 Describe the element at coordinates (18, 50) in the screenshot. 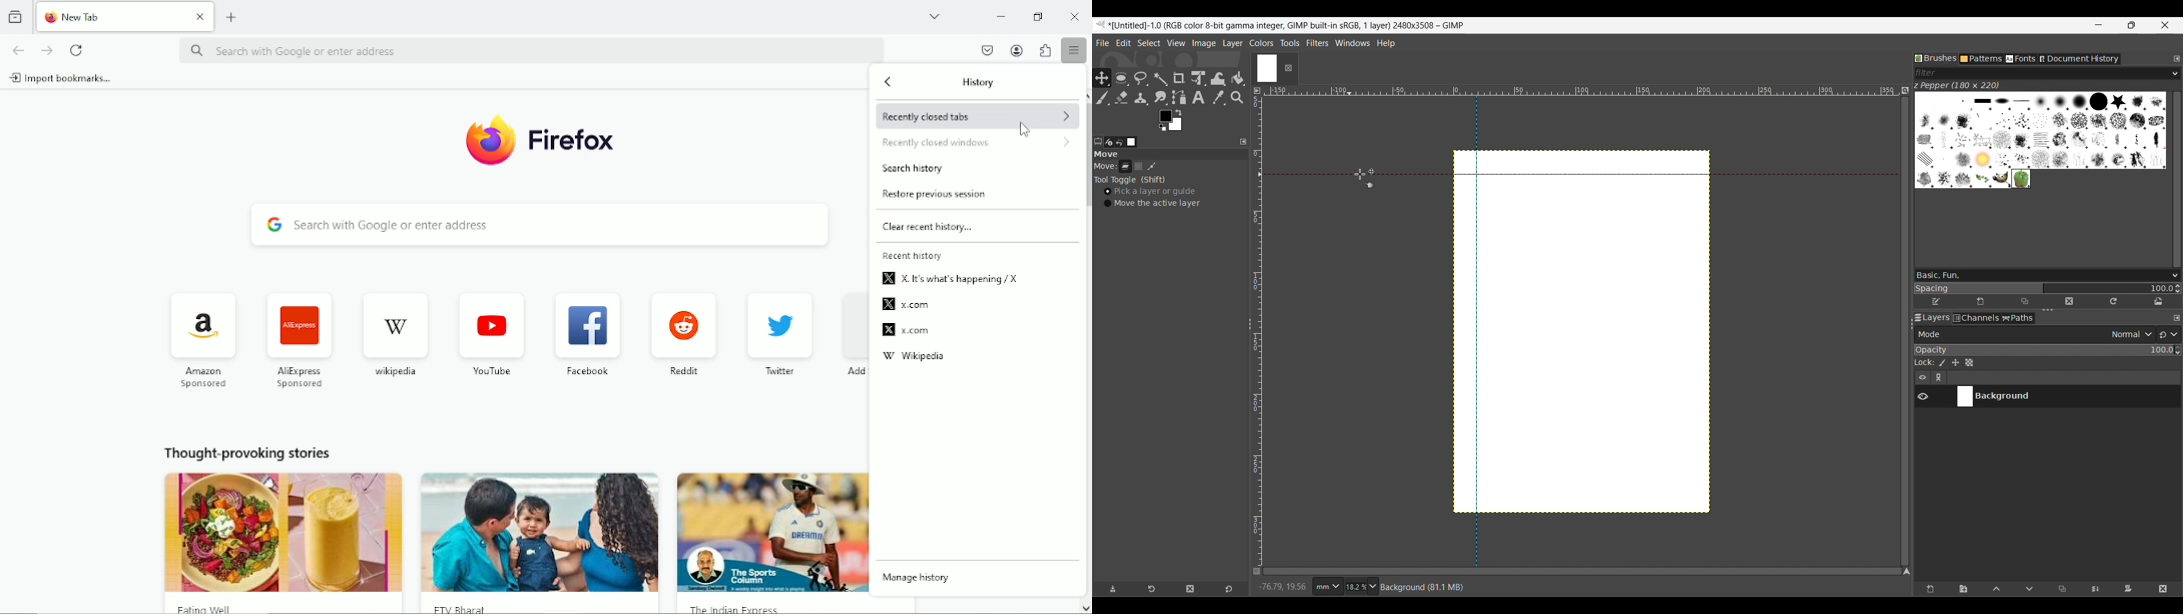

I see `go back` at that location.